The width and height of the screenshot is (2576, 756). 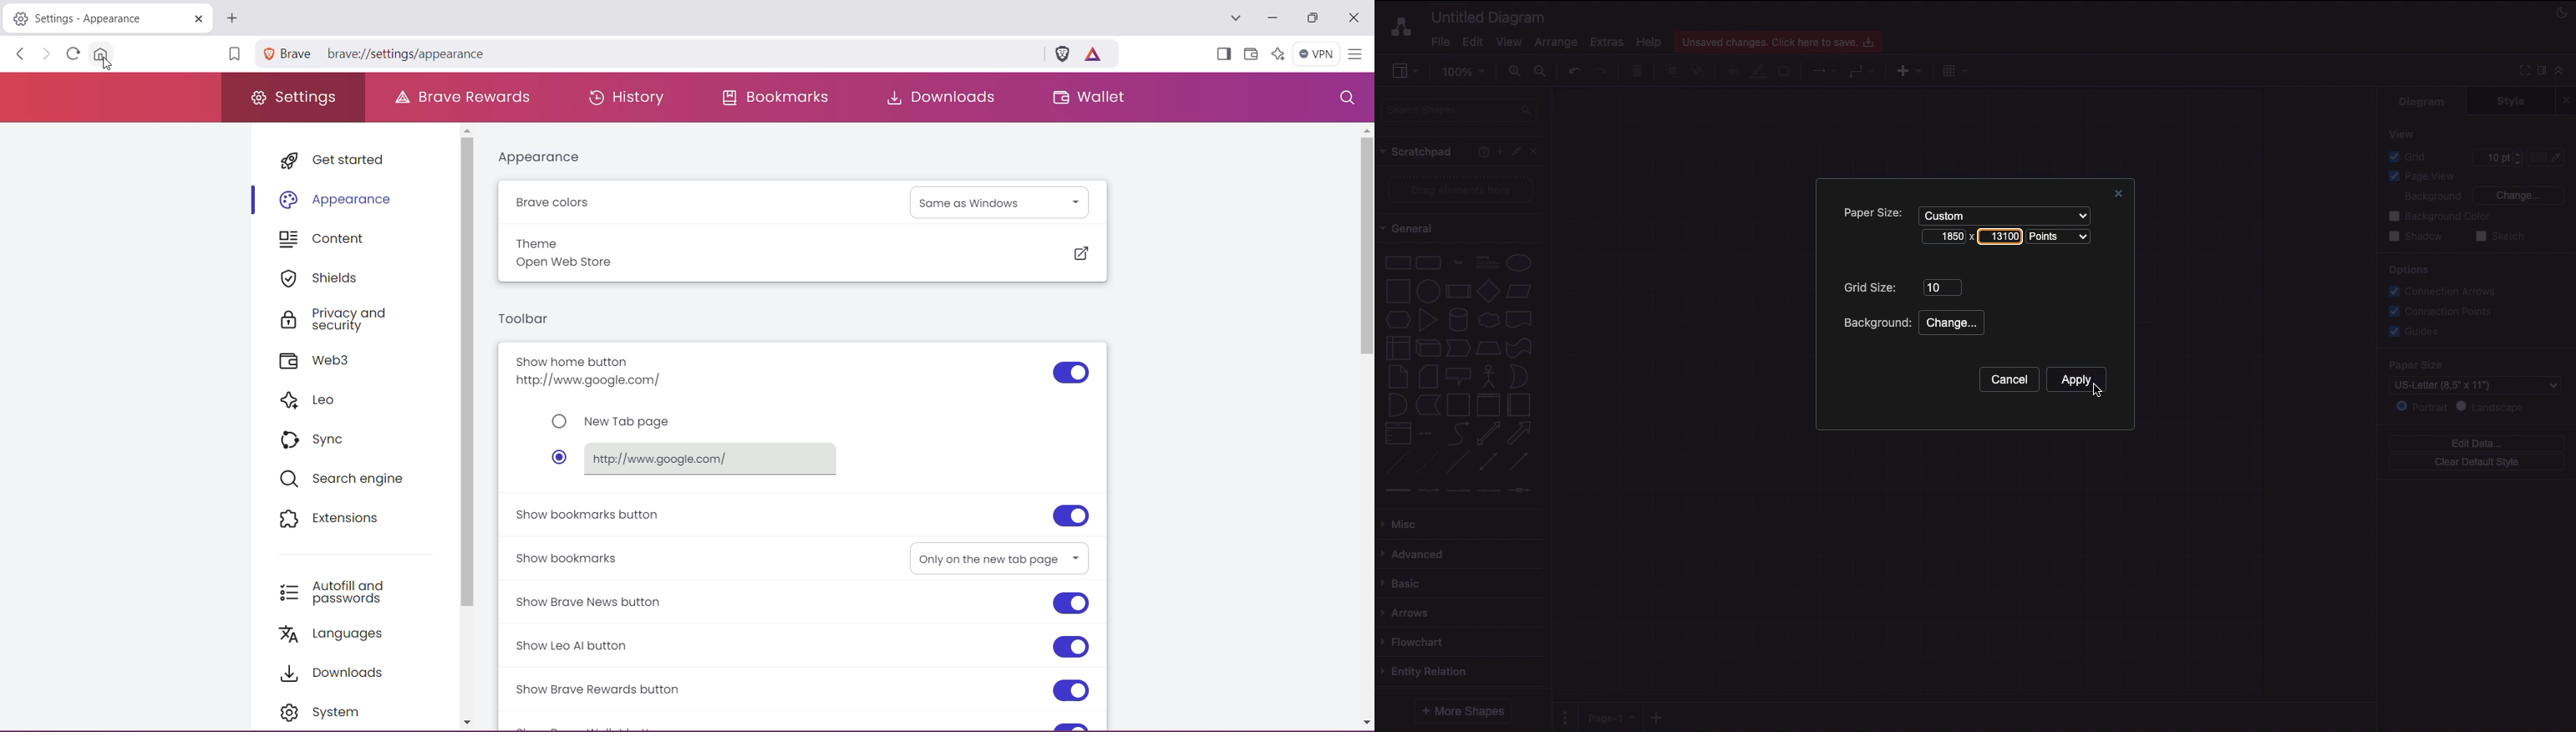 I want to click on Circle, so click(x=1428, y=289).